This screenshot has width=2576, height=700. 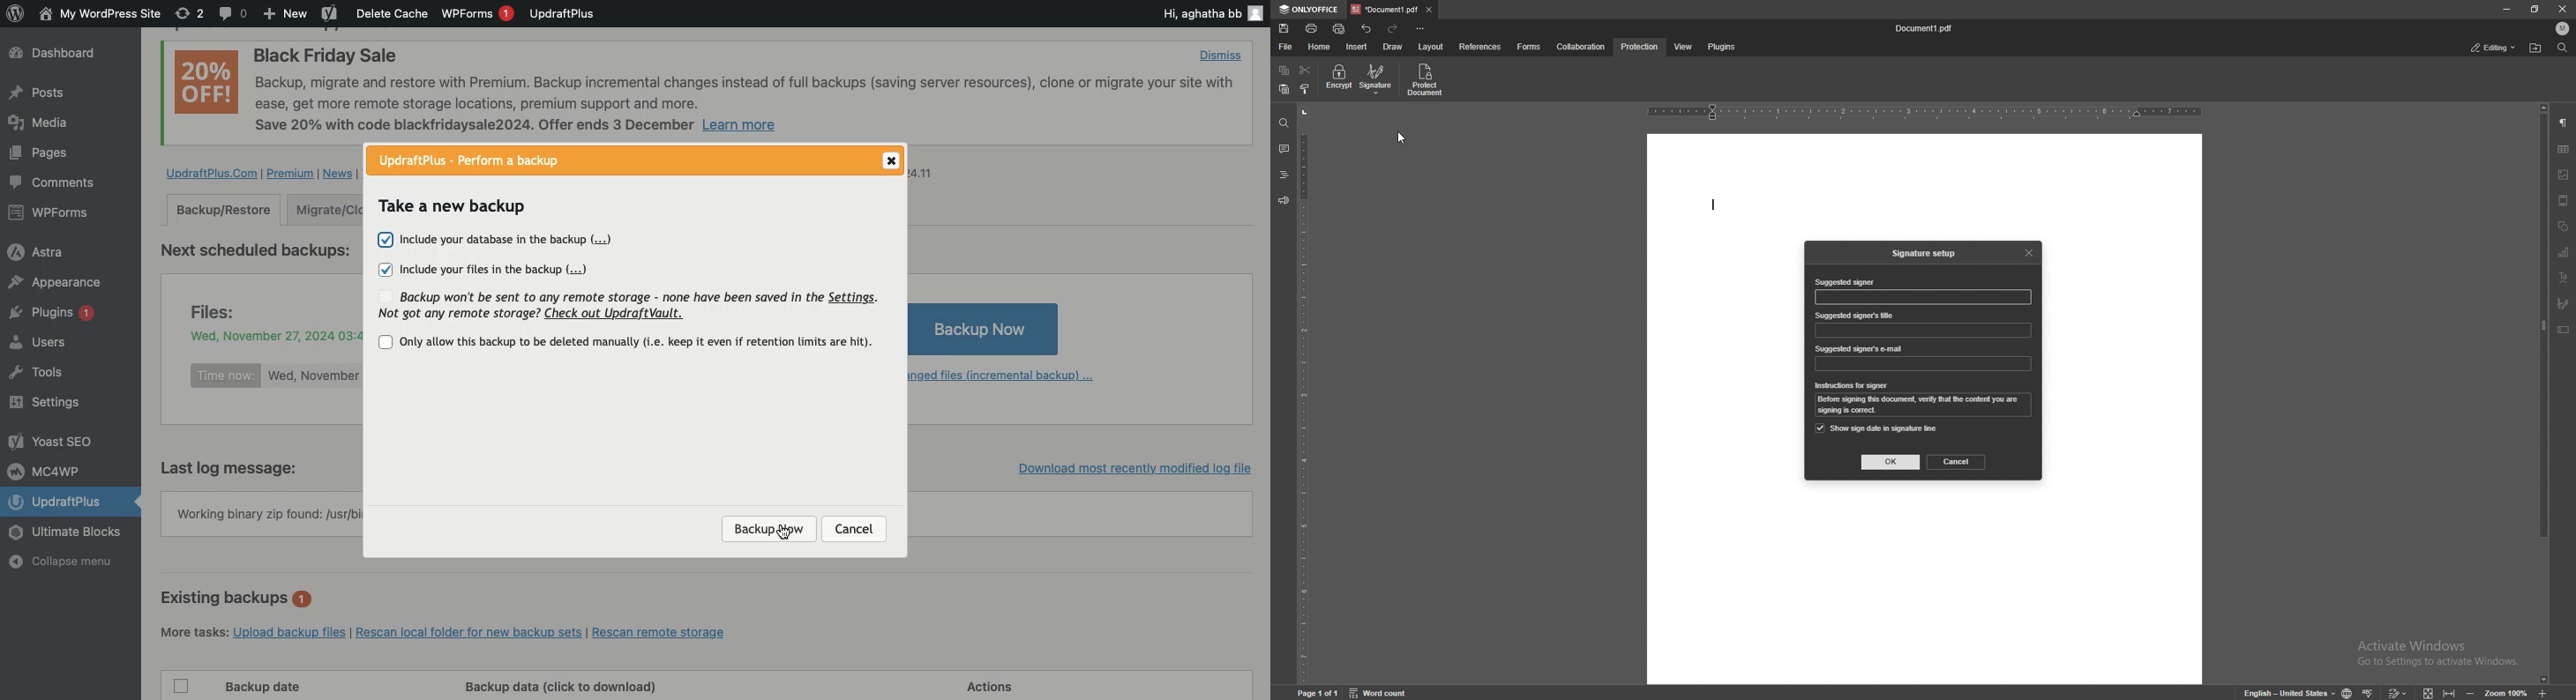 What do you see at coordinates (36, 156) in the screenshot?
I see `Posts` at bounding box center [36, 156].